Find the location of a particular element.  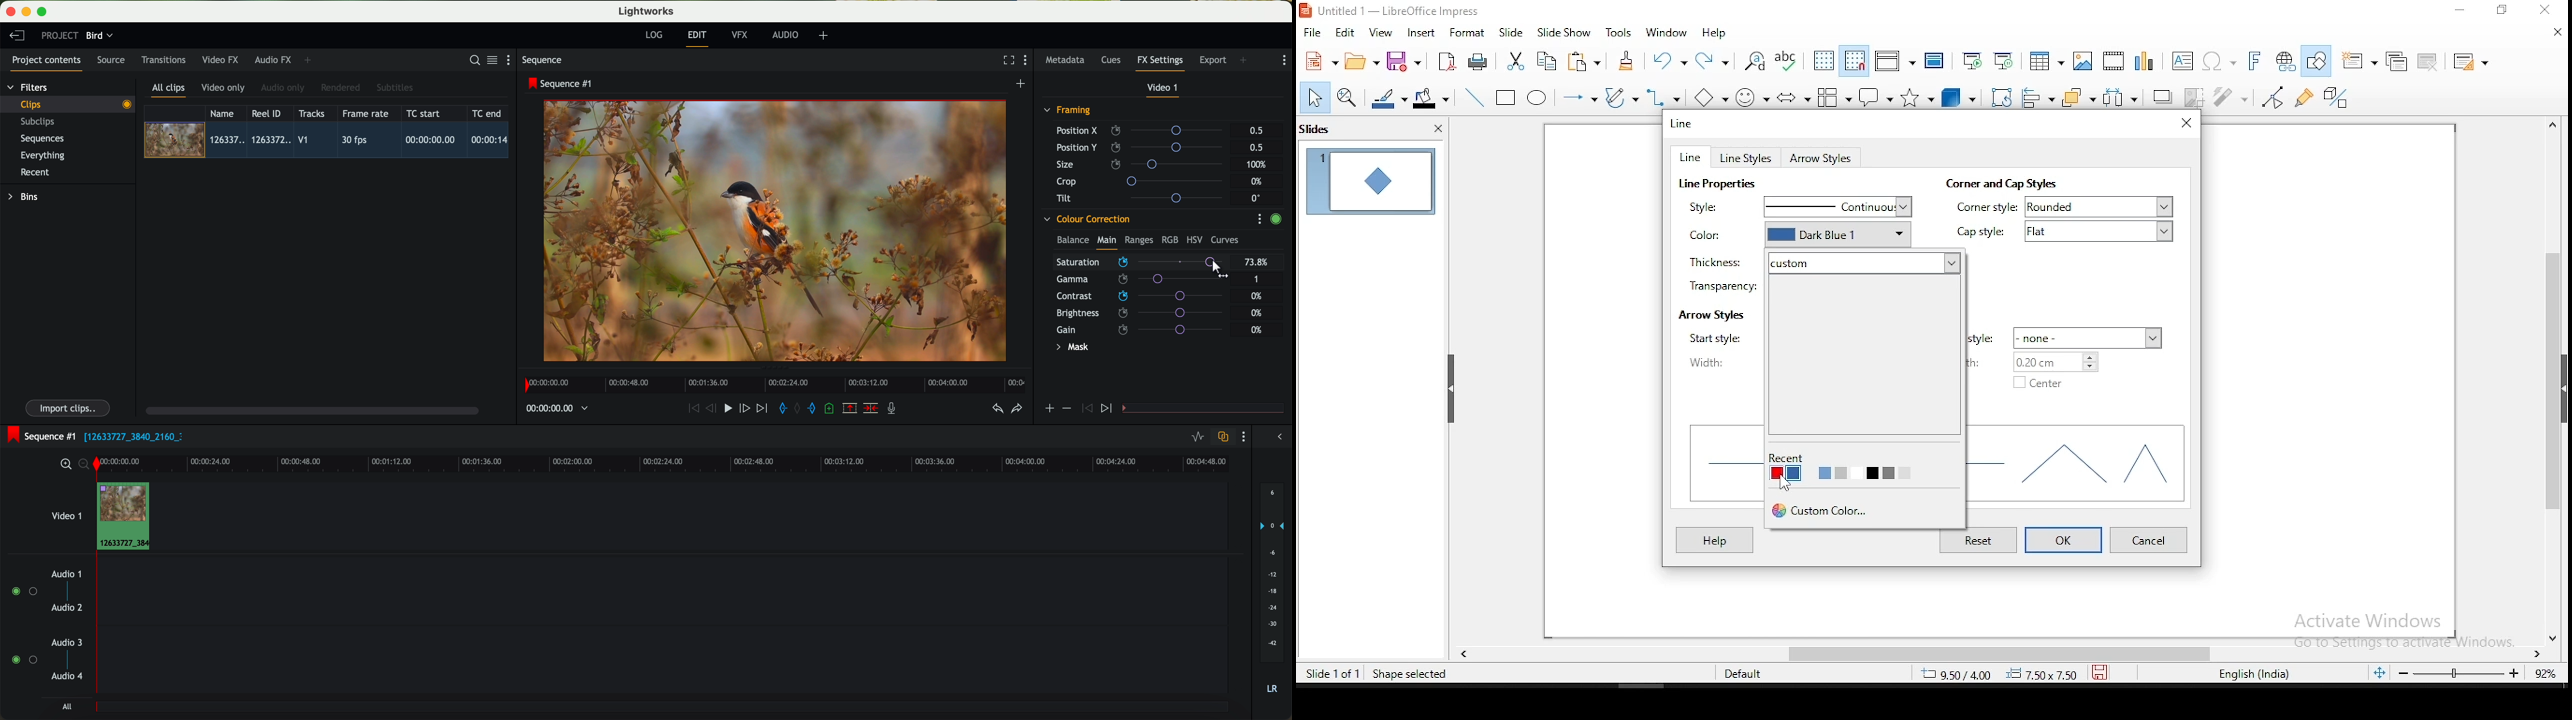

minimize program is located at coordinates (28, 12).